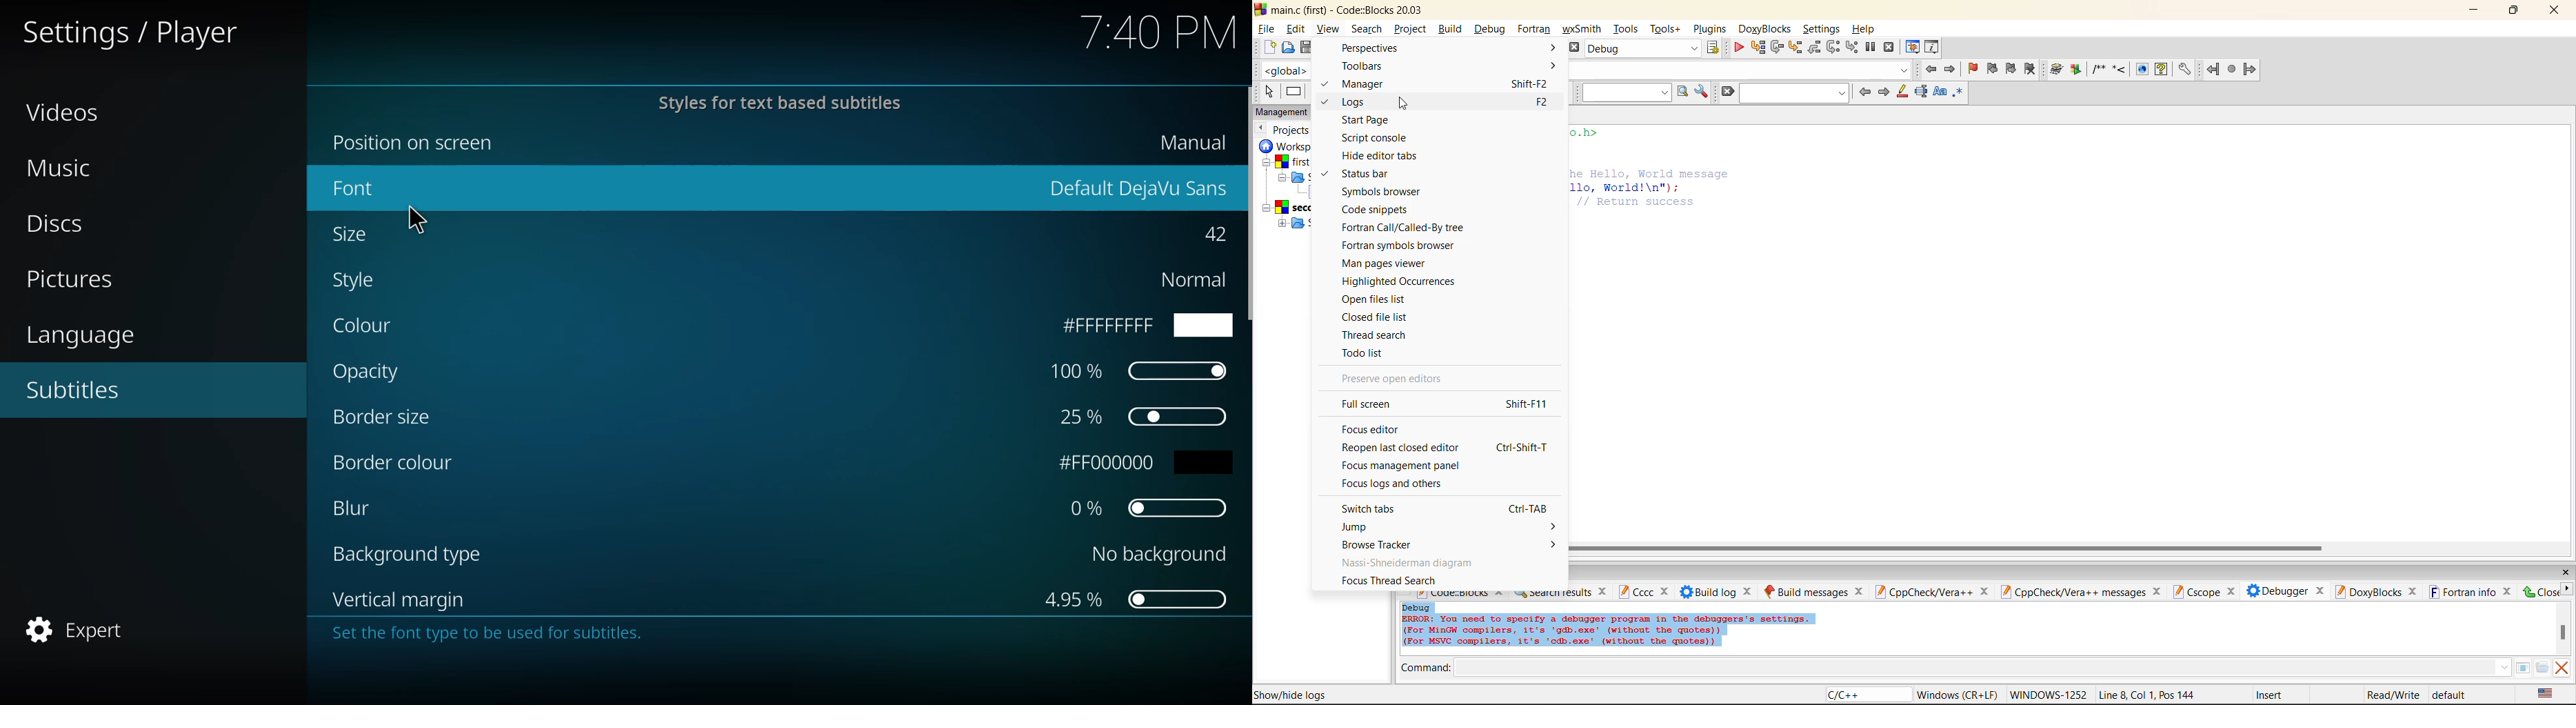 The image size is (2576, 728). What do you see at coordinates (1972, 69) in the screenshot?
I see `toggle bookmarks` at bounding box center [1972, 69].